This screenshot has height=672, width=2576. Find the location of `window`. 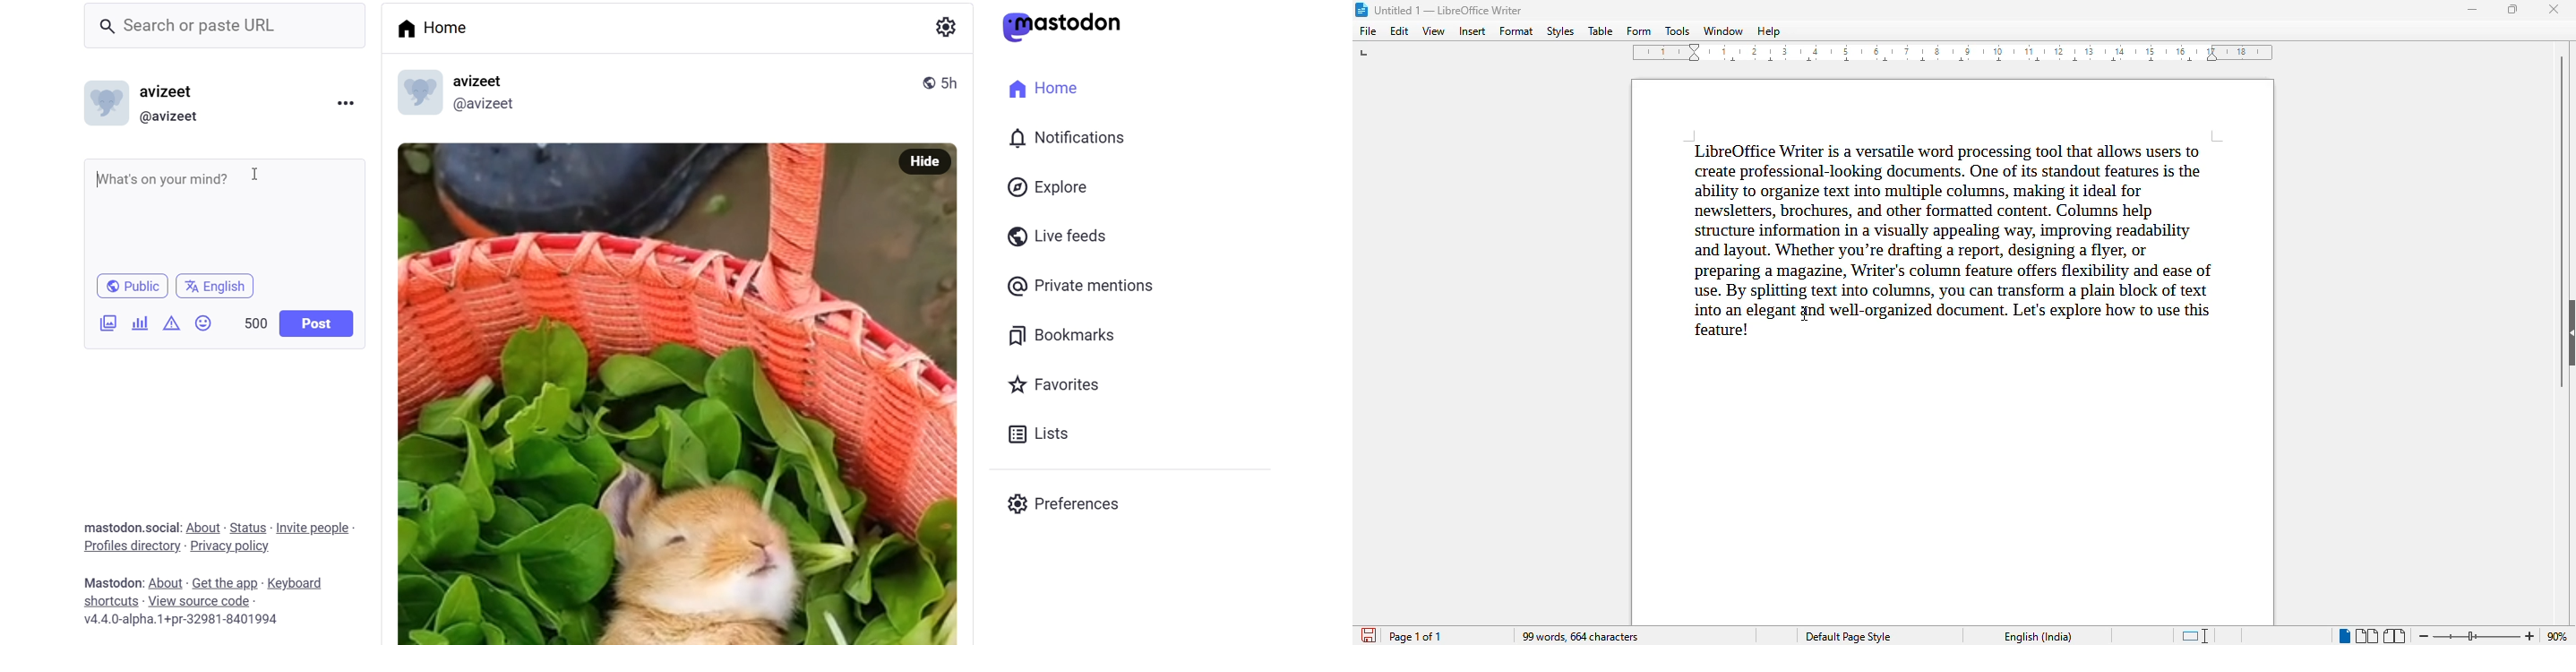

window is located at coordinates (1723, 31).